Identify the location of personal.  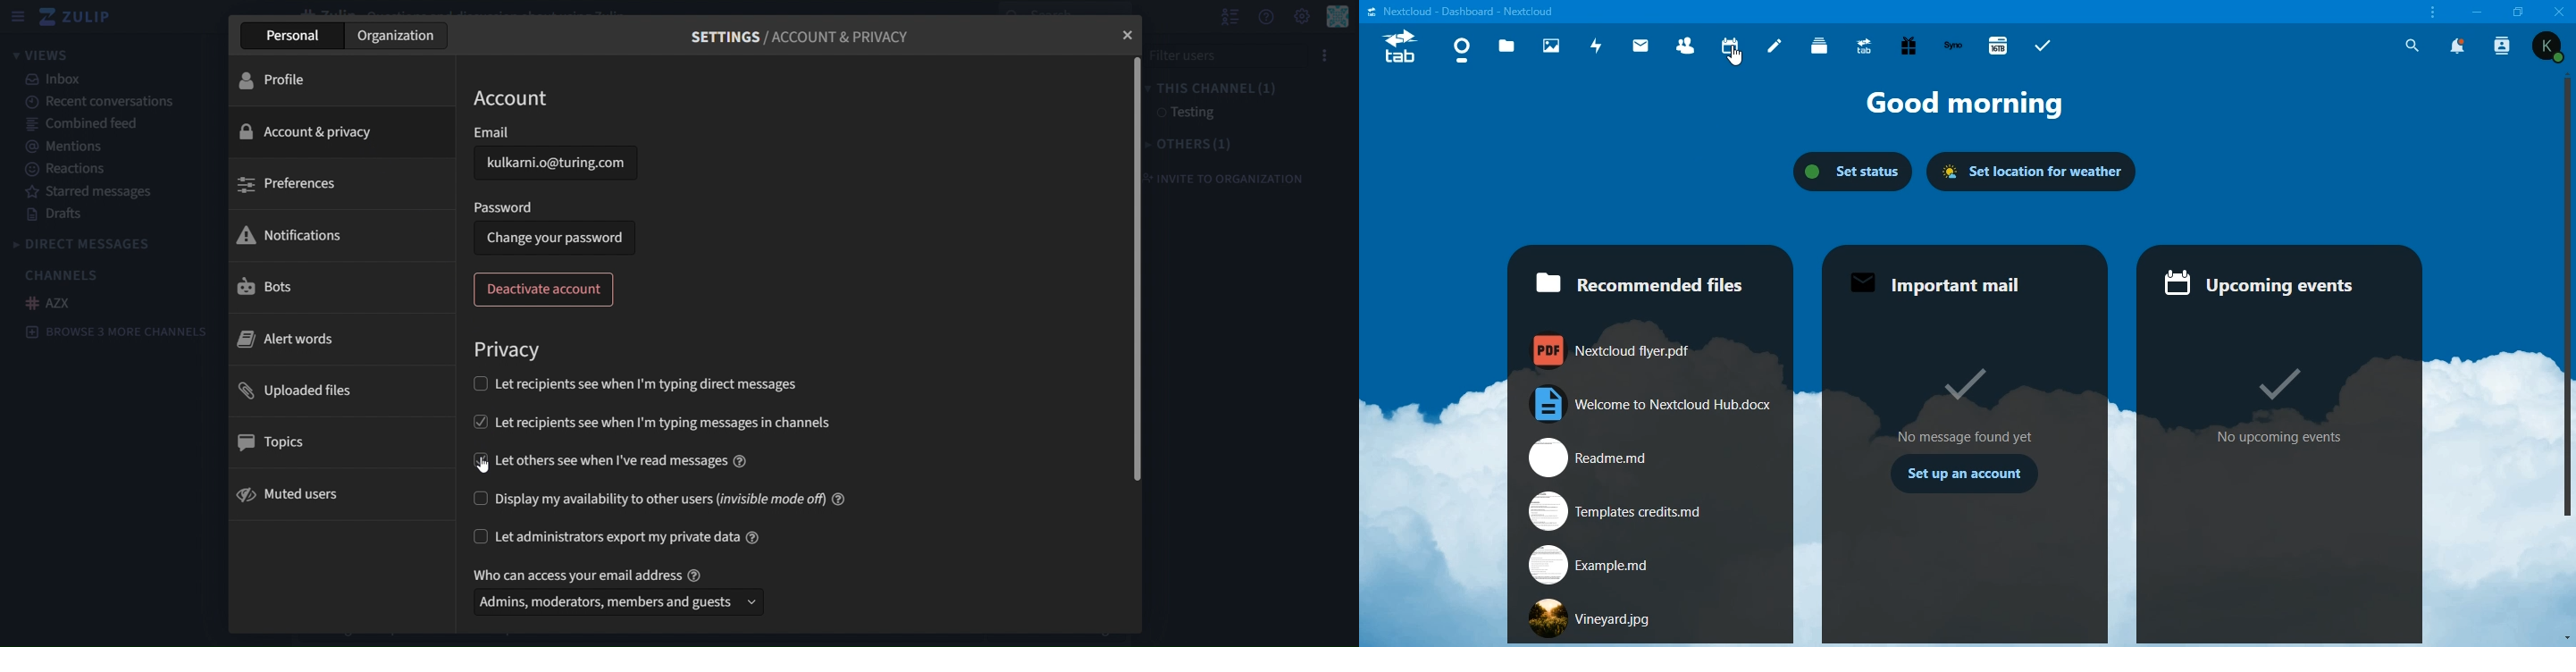
(291, 38).